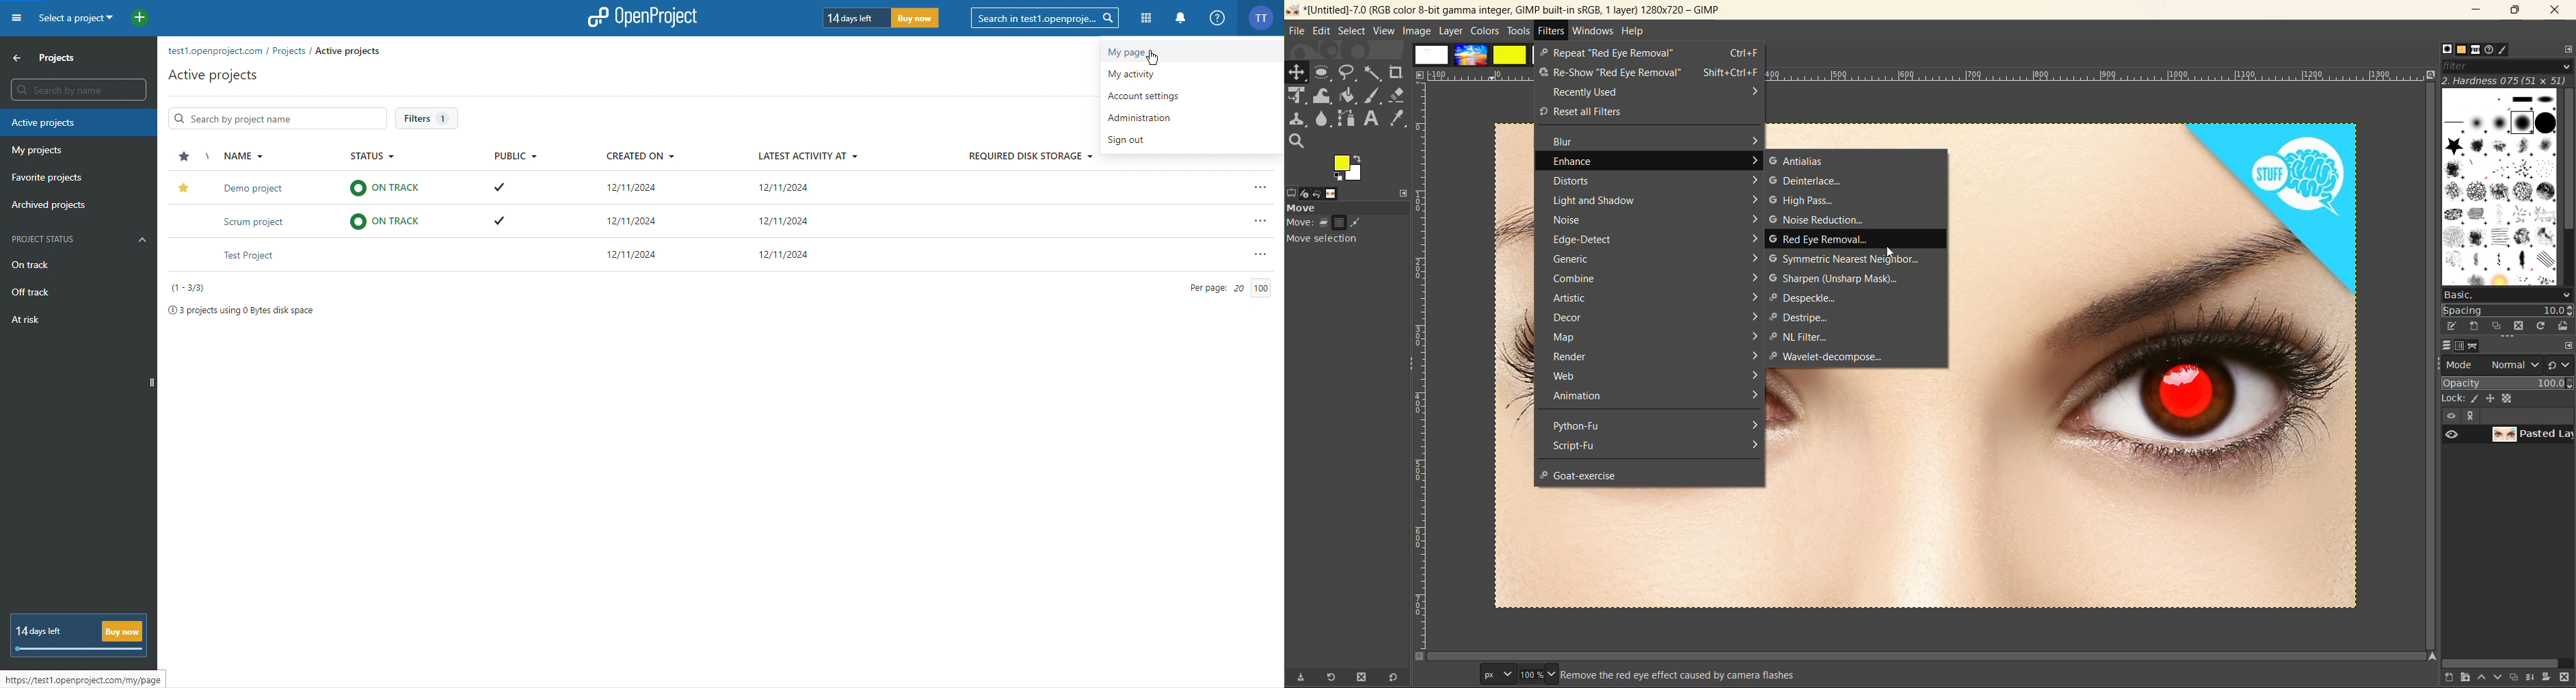 Image resolution: width=2576 pixels, height=700 pixels. Describe the element at coordinates (1652, 110) in the screenshot. I see `reset all filters` at that location.